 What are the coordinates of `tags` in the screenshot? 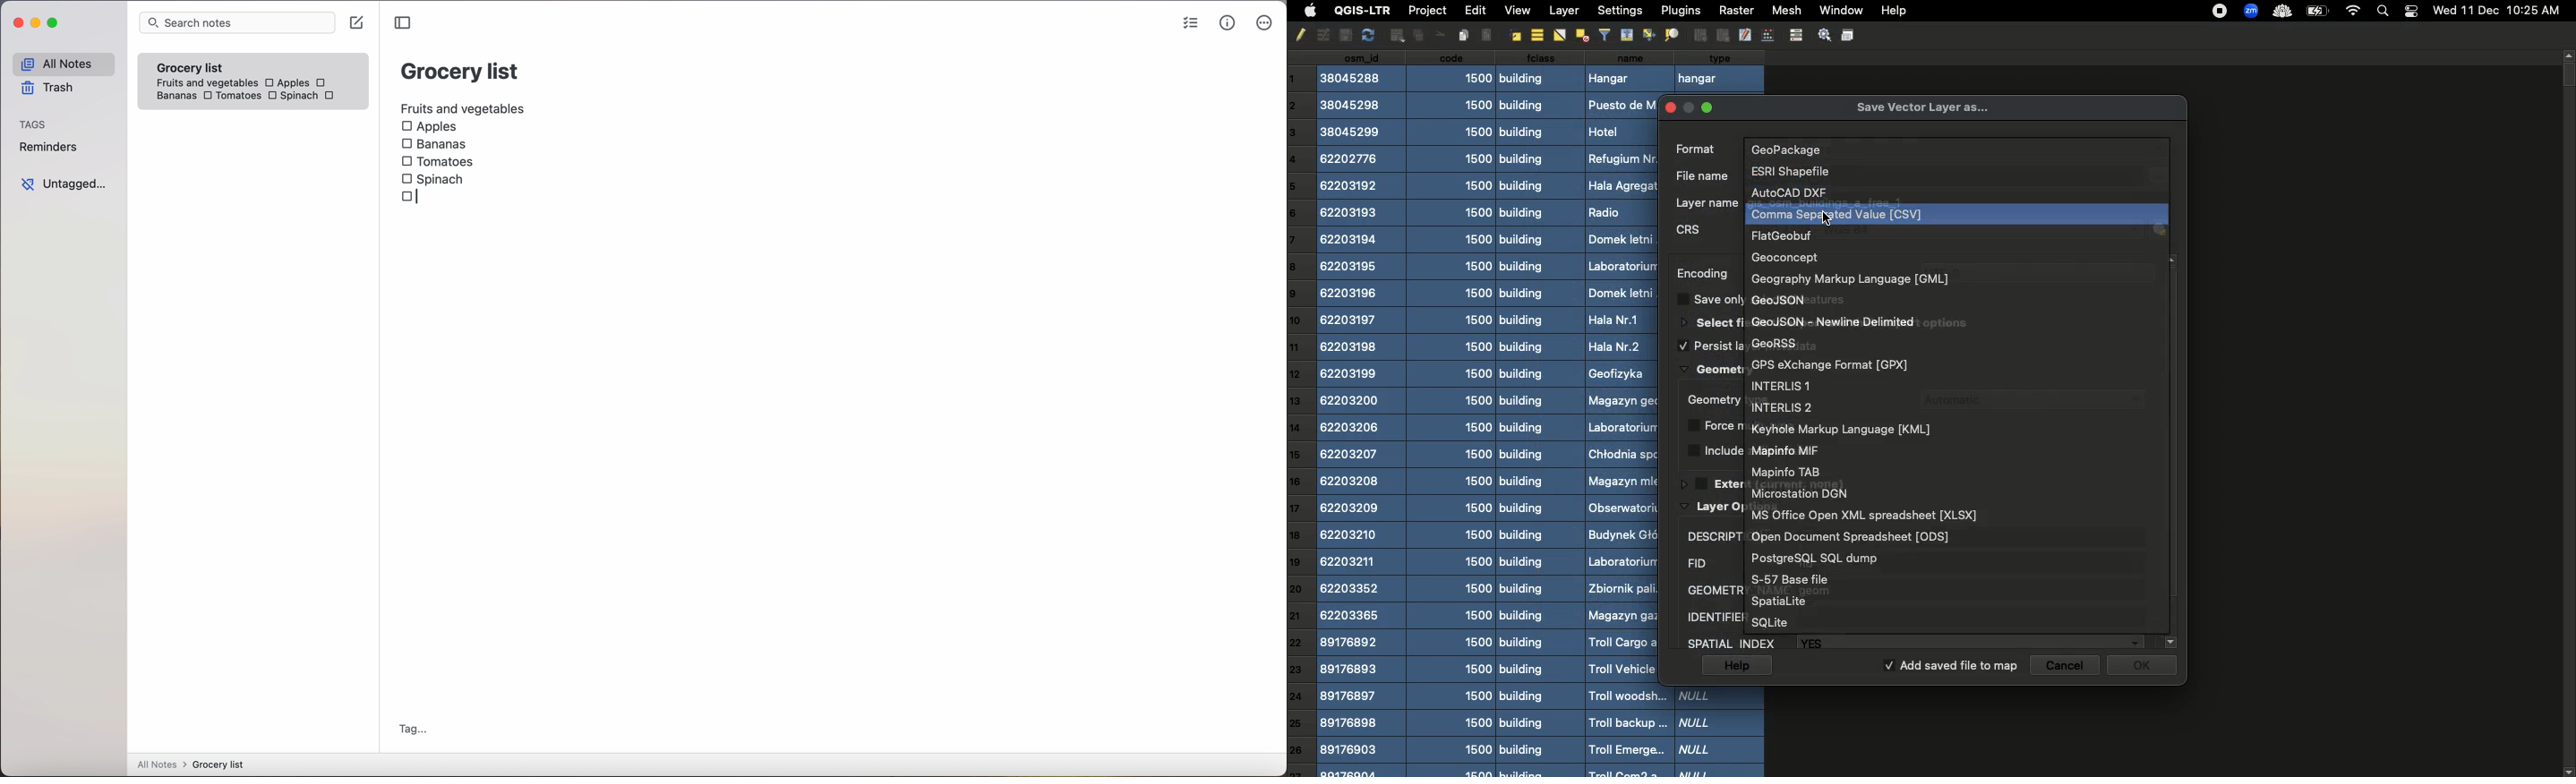 It's located at (34, 125).